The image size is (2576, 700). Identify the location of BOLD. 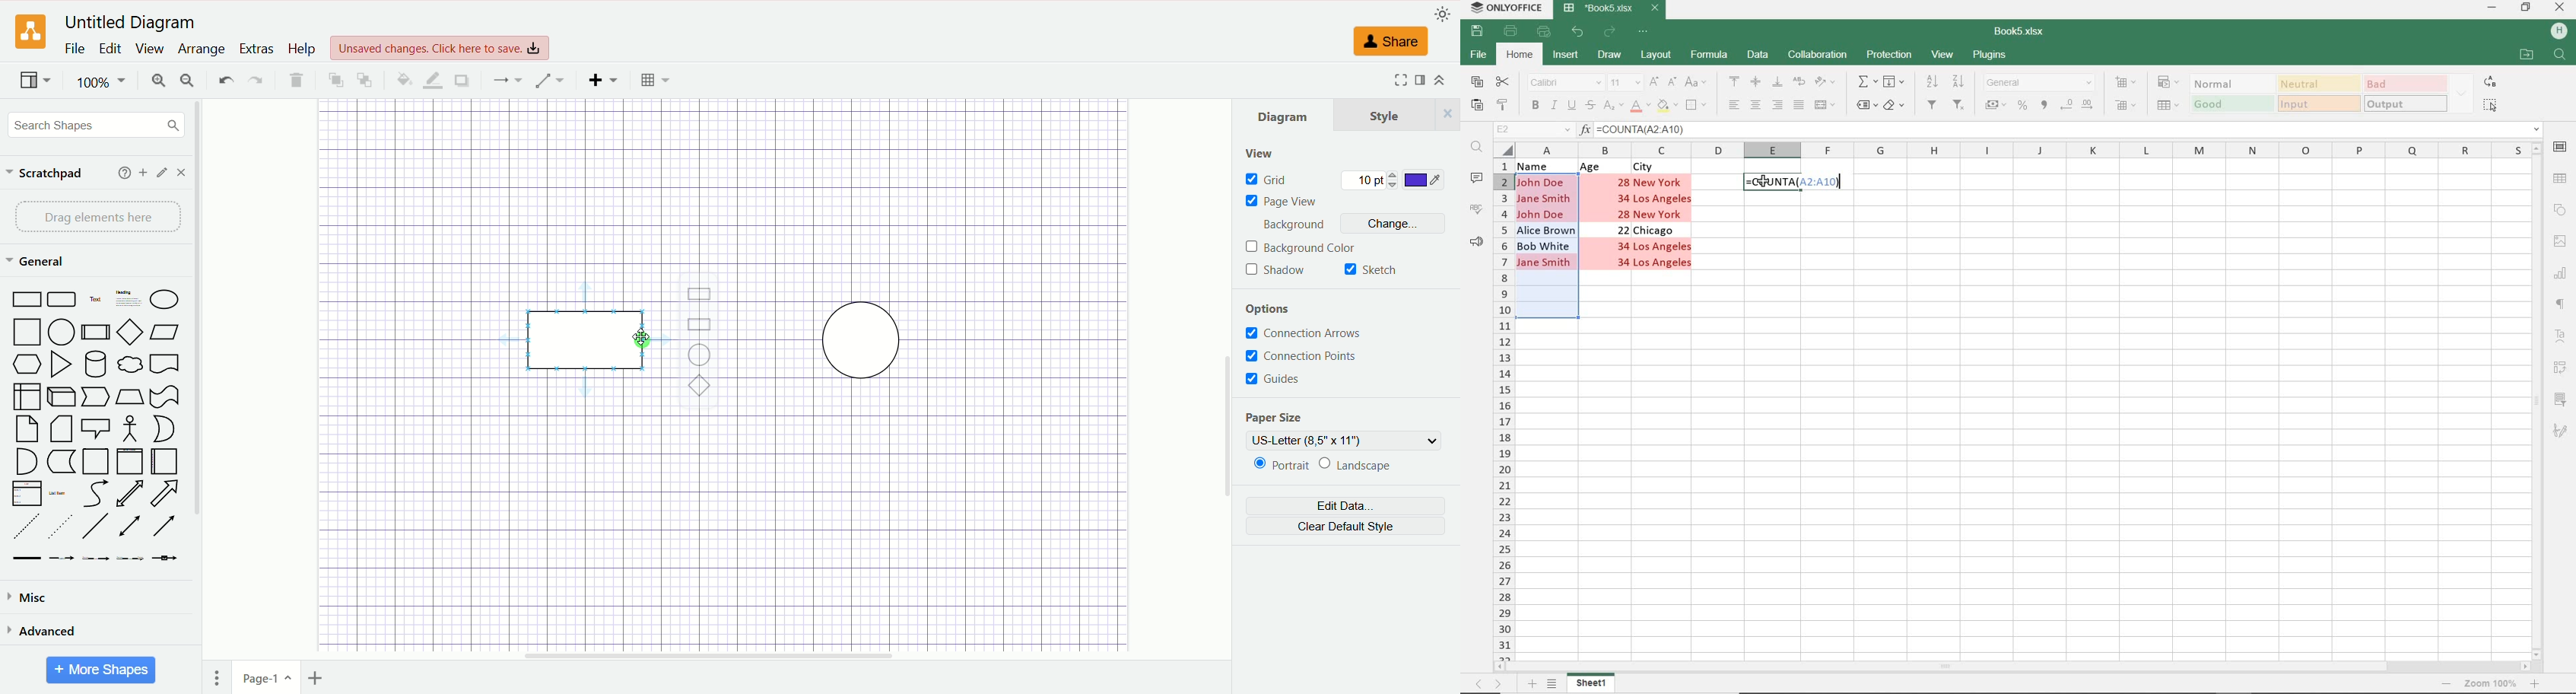
(1535, 106).